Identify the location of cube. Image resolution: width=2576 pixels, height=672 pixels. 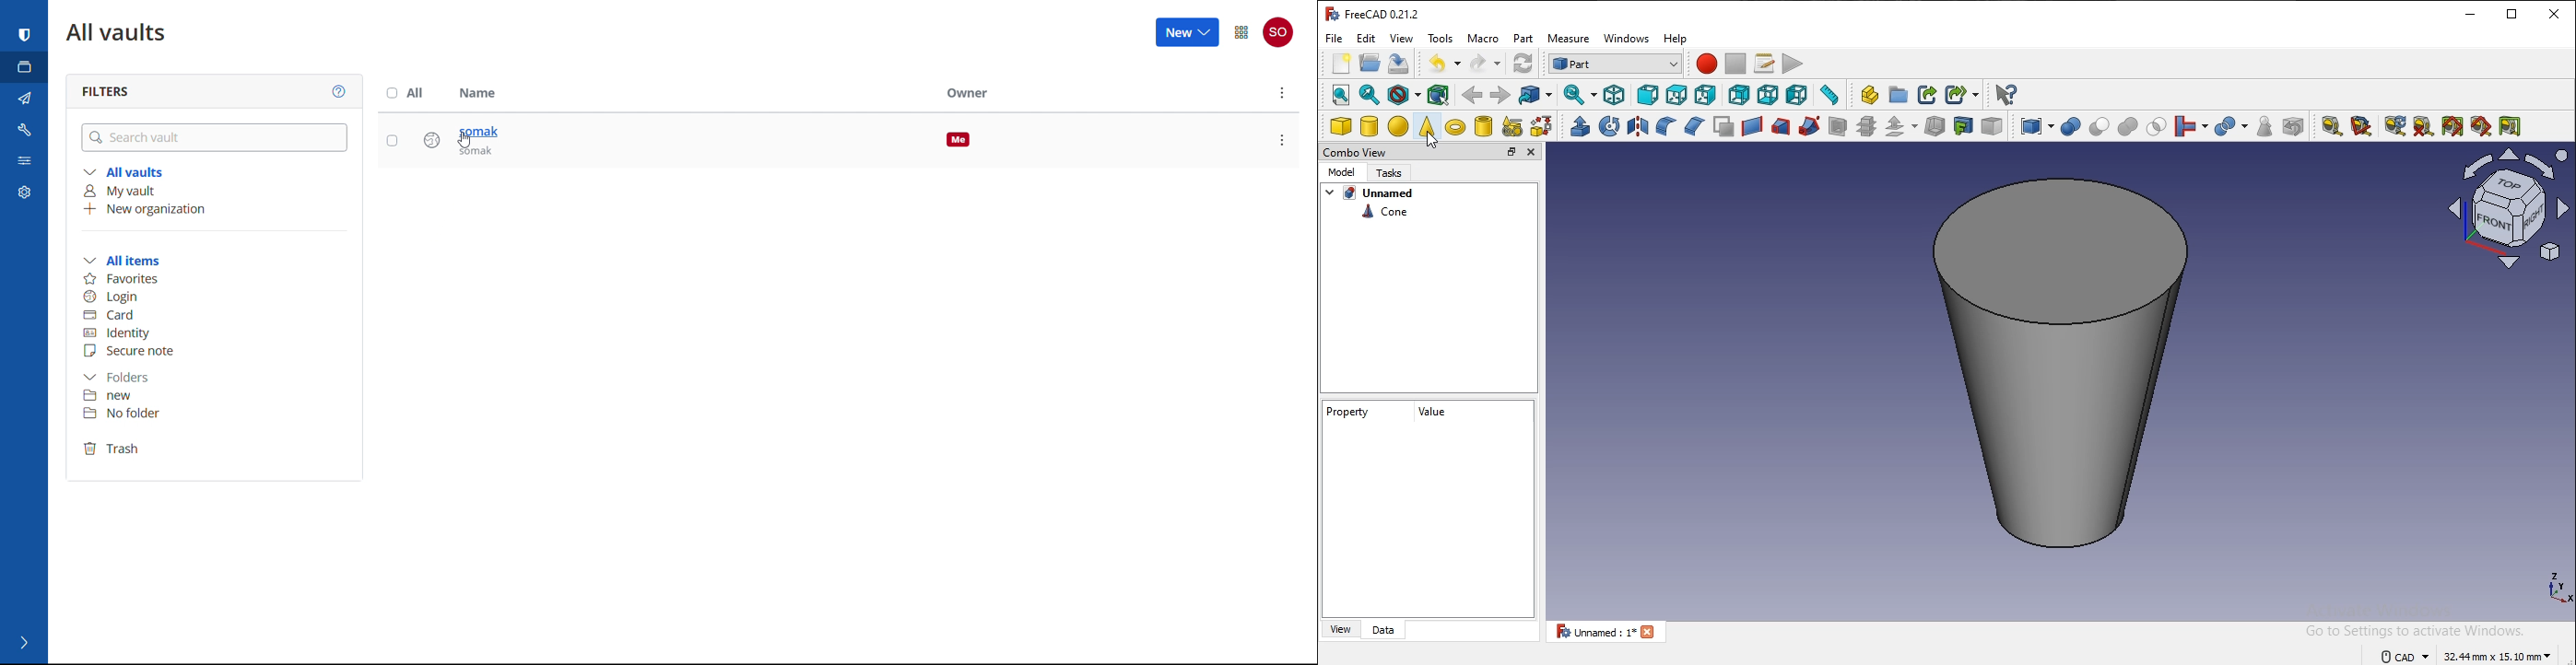
(1340, 126).